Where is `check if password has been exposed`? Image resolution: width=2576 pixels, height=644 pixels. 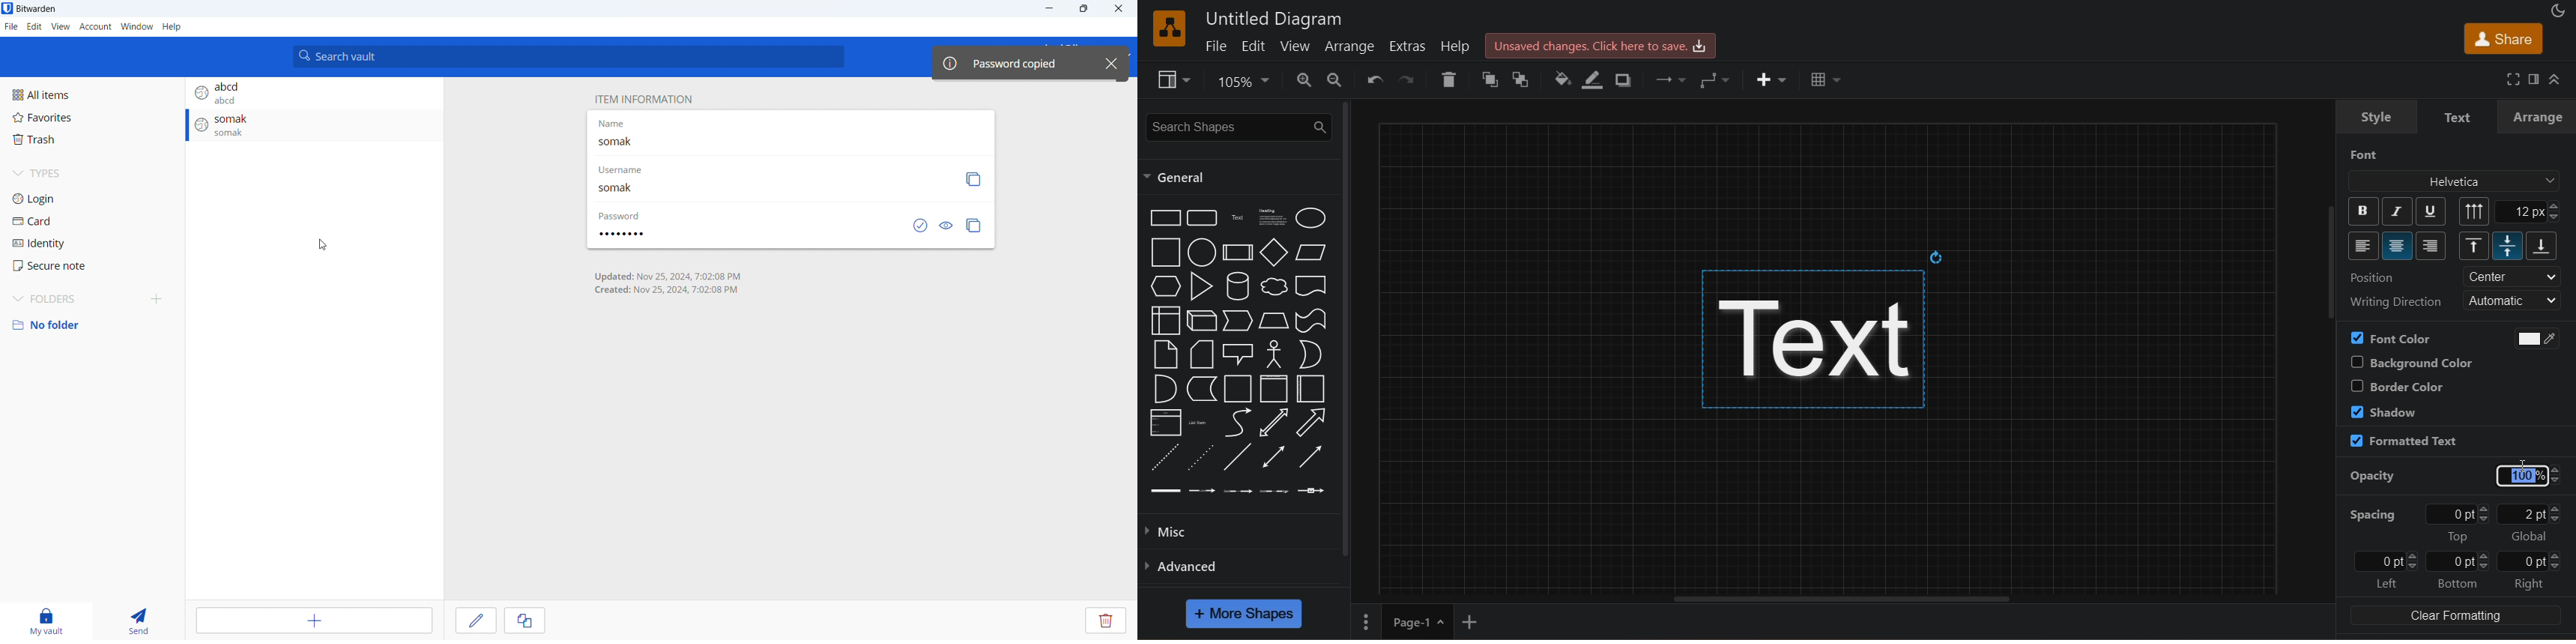
check if password has been exposed is located at coordinates (920, 225).